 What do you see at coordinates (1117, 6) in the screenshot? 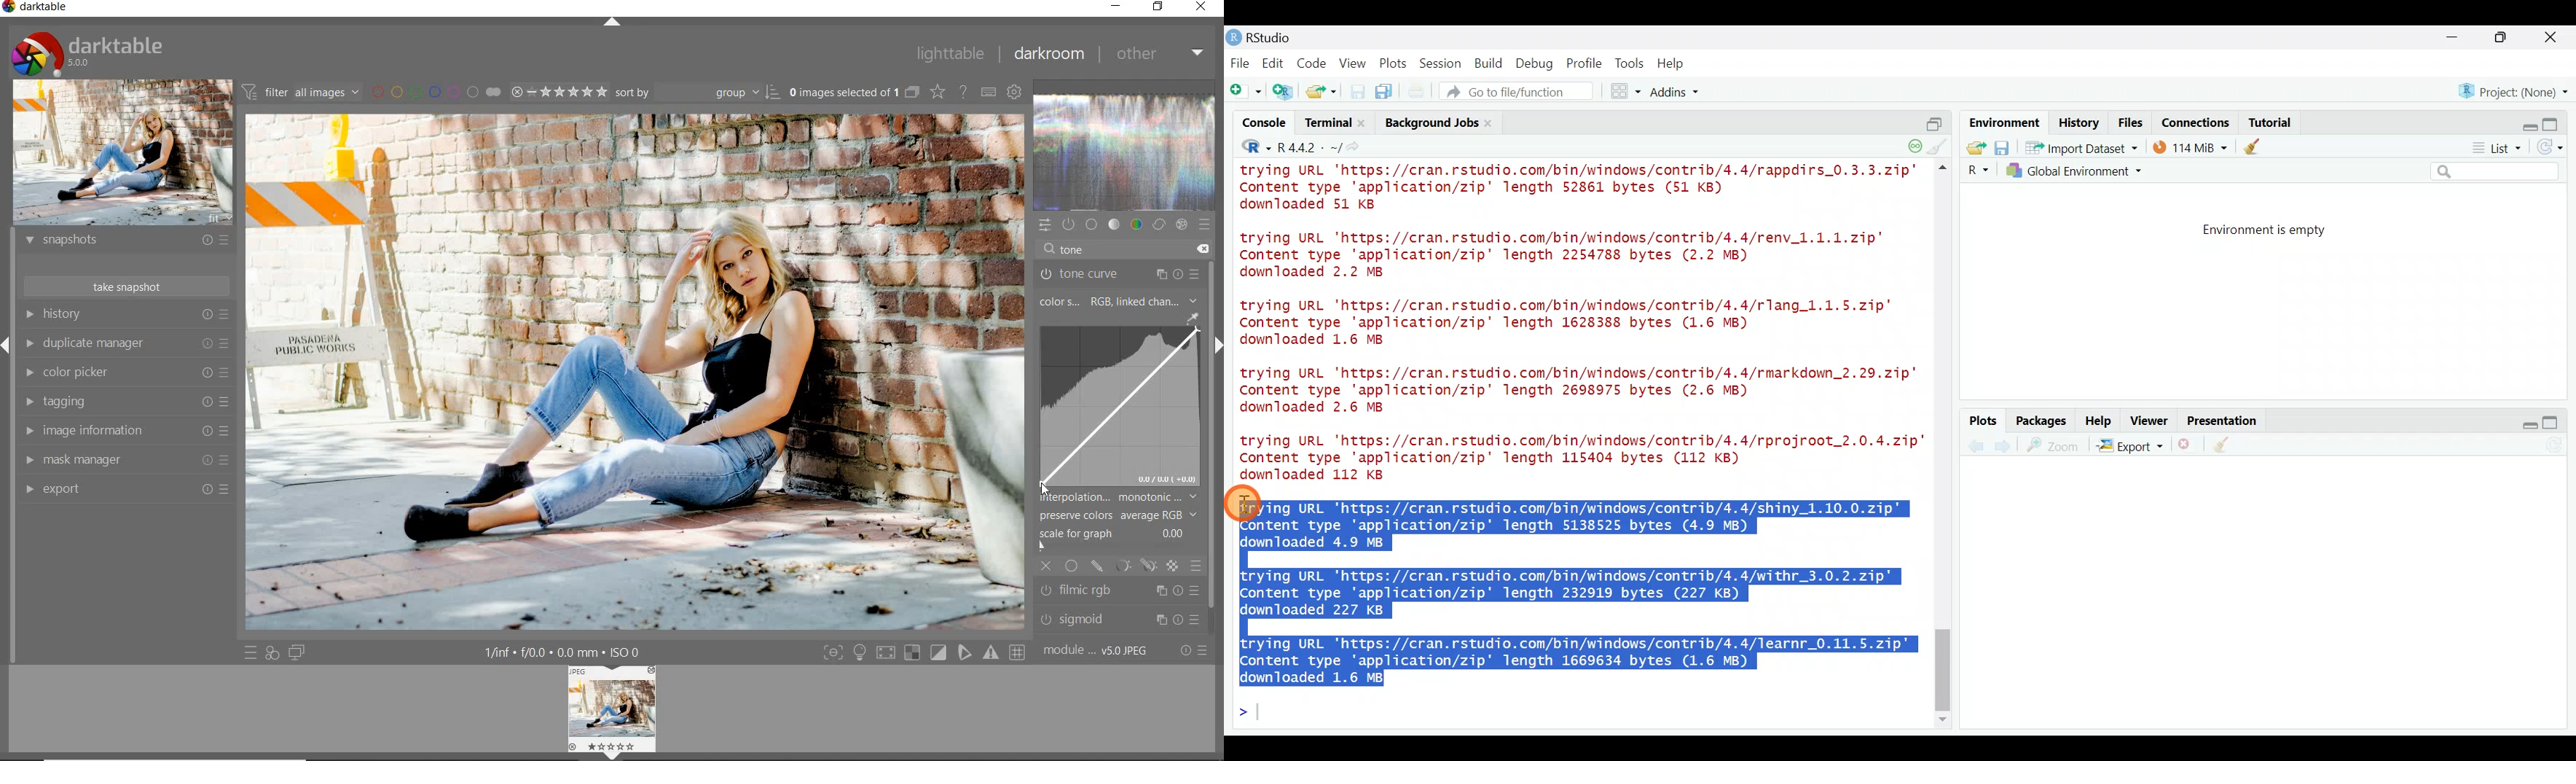
I see `minimize` at bounding box center [1117, 6].